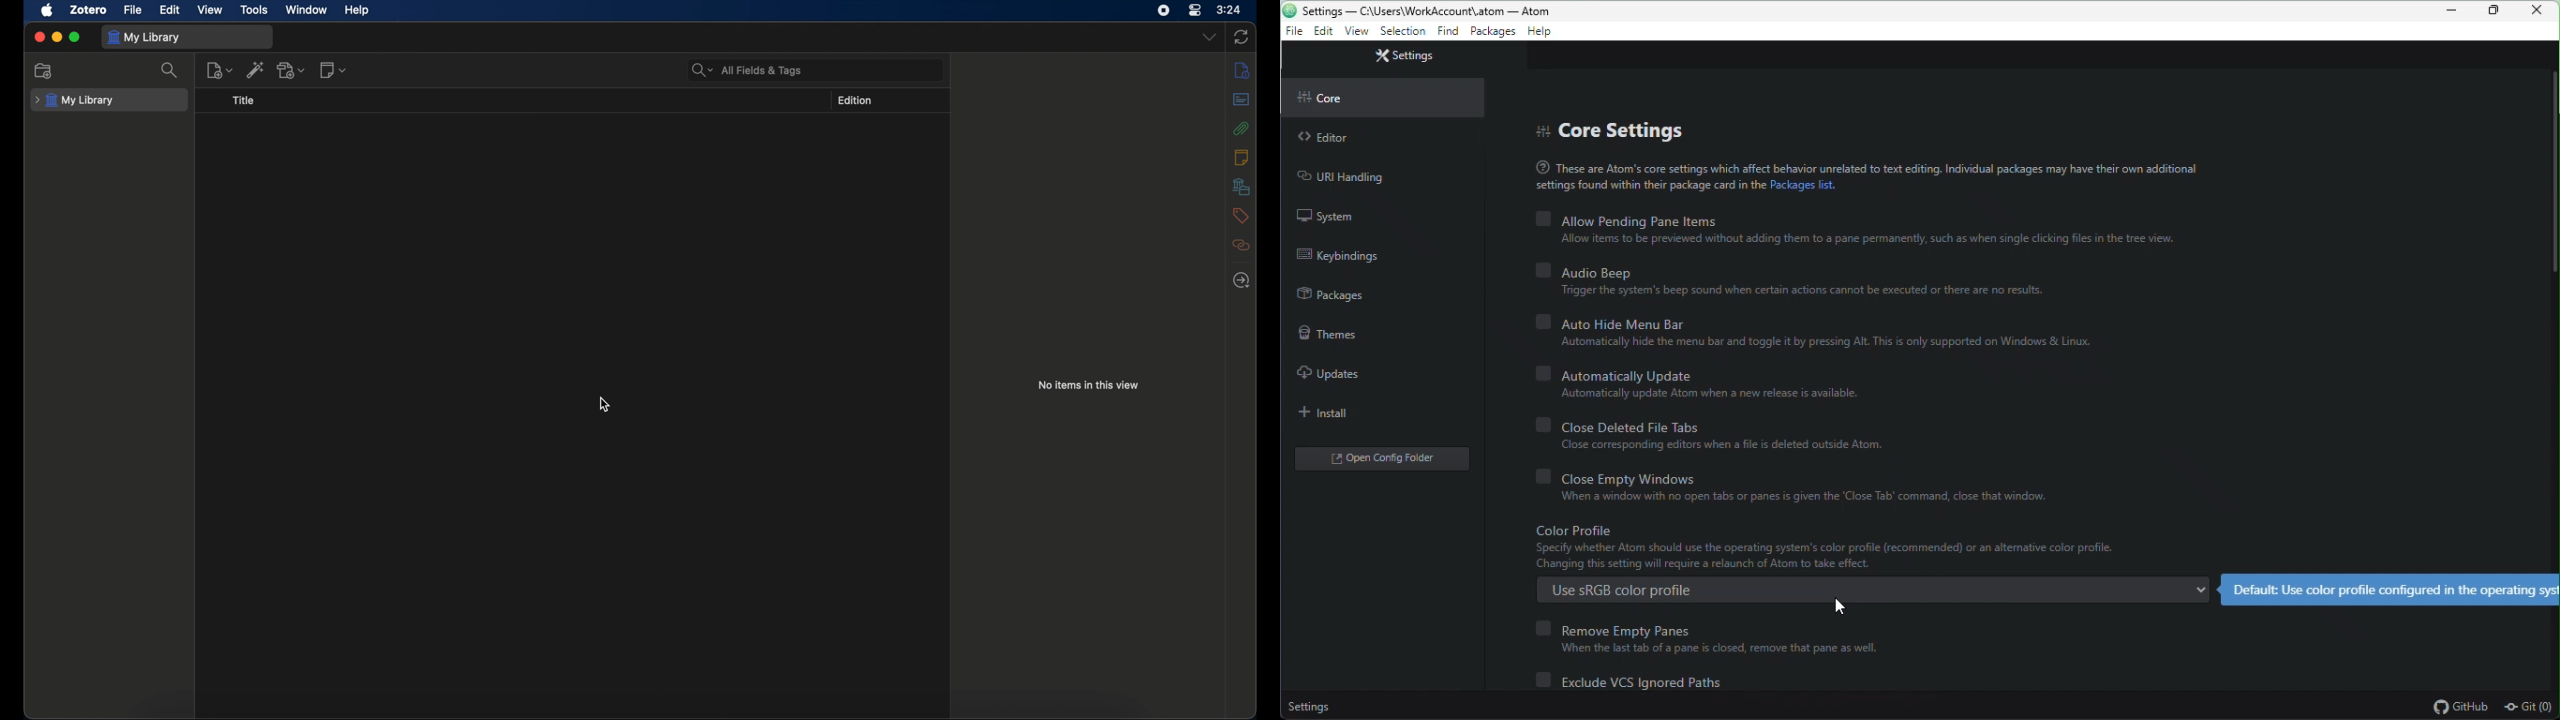 This screenshot has width=2576, height=728. What do you see at coordinates (1229, 9) in the screenshot?
I see `time (3:24)` at bounding box center [1229, 9].